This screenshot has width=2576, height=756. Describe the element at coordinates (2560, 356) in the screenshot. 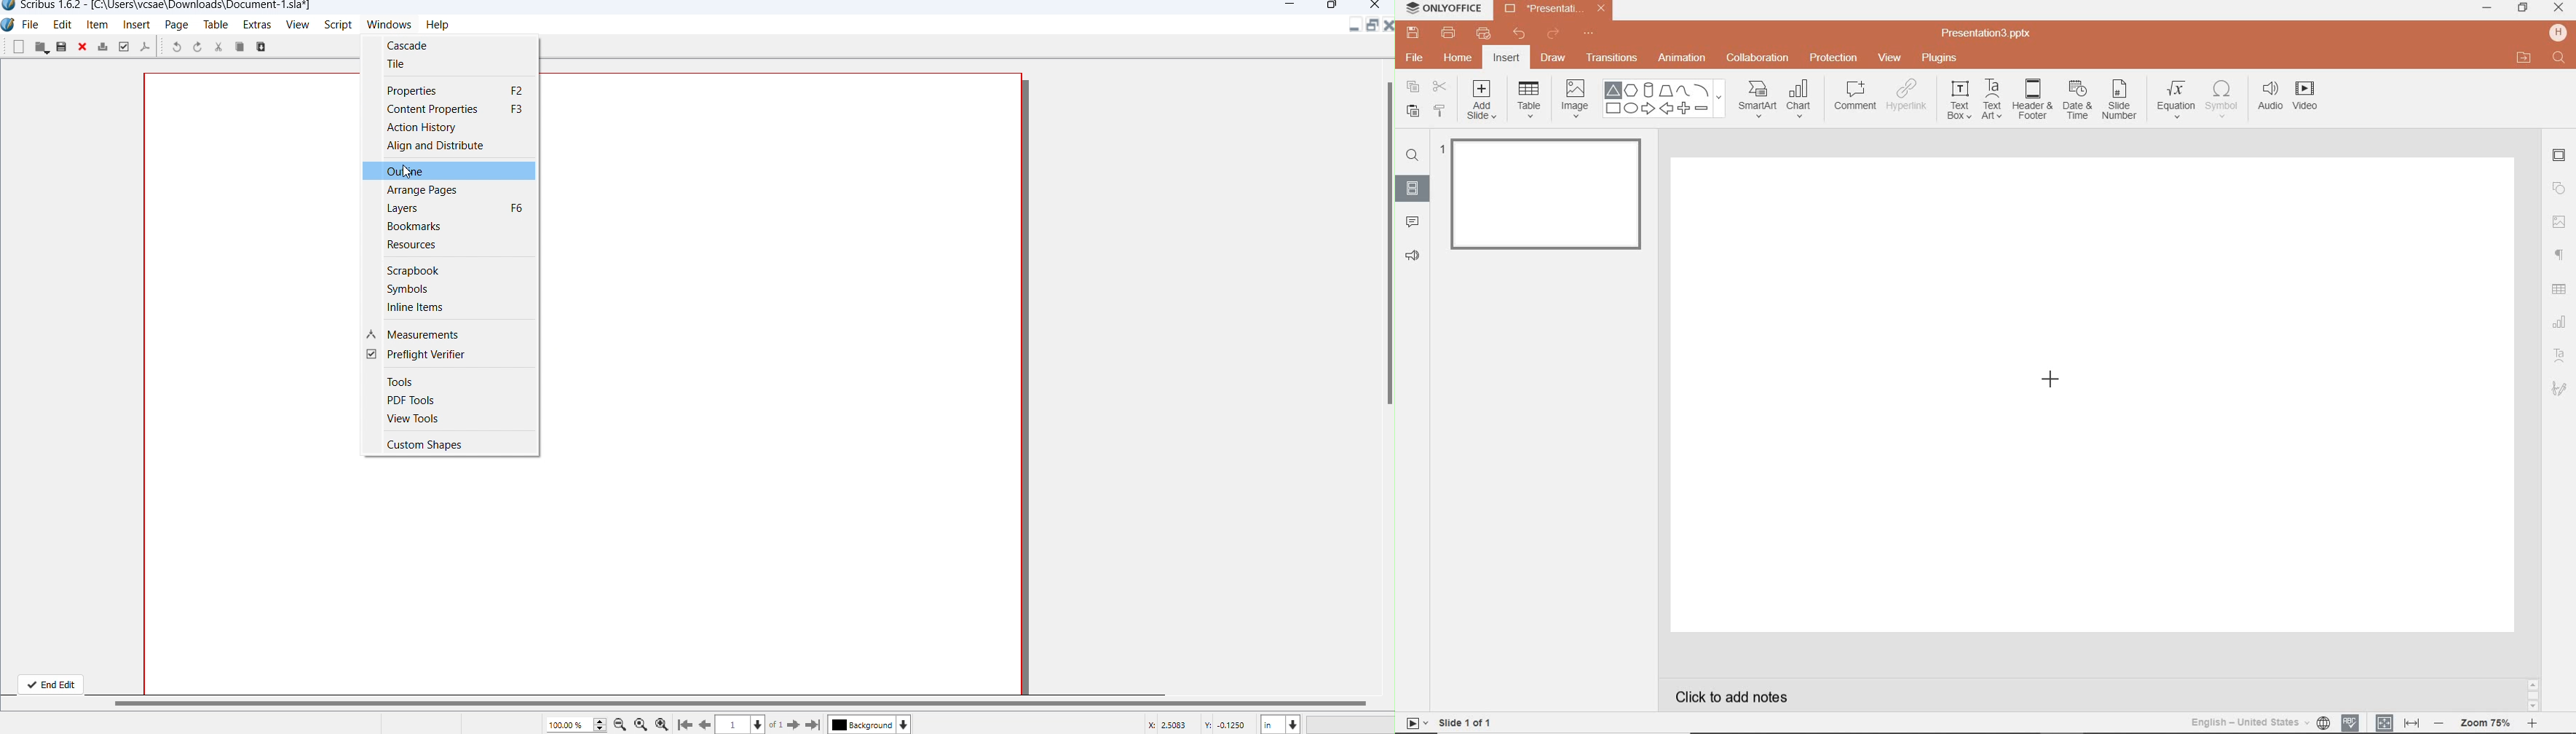

I see `TEXT ART SETTINGS` at that location.